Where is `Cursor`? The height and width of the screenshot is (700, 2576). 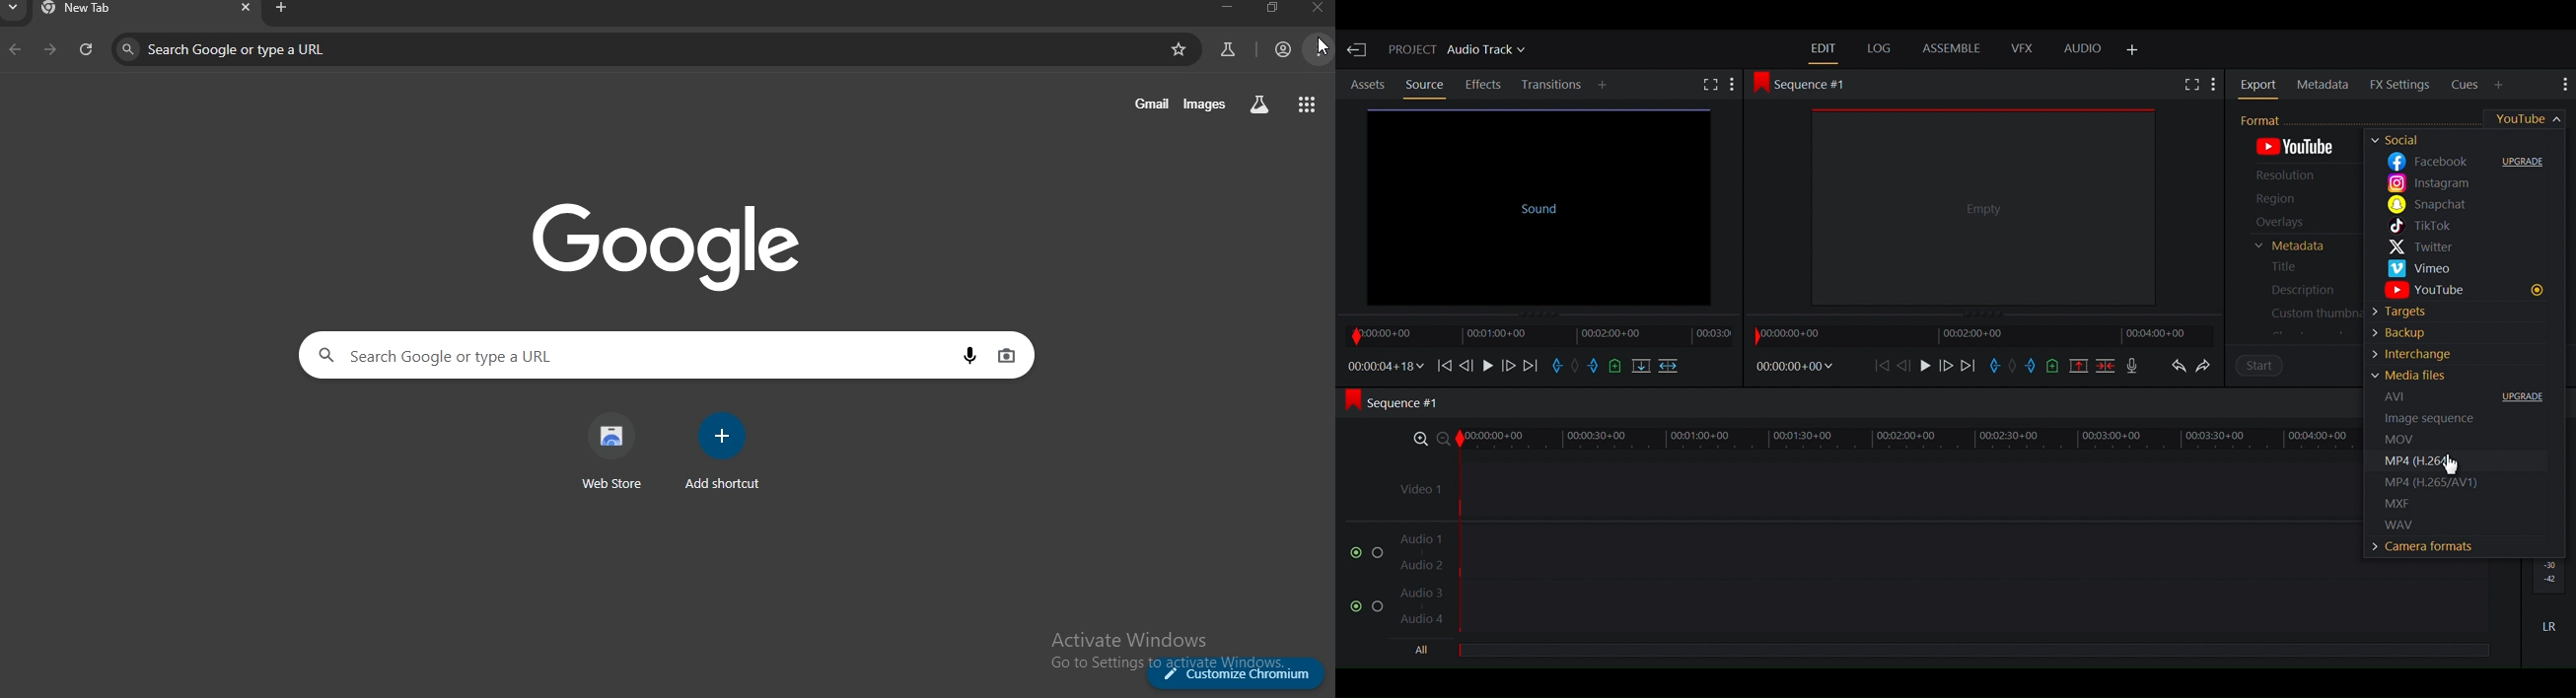 Cursor is located at coordinates (2453, 466).